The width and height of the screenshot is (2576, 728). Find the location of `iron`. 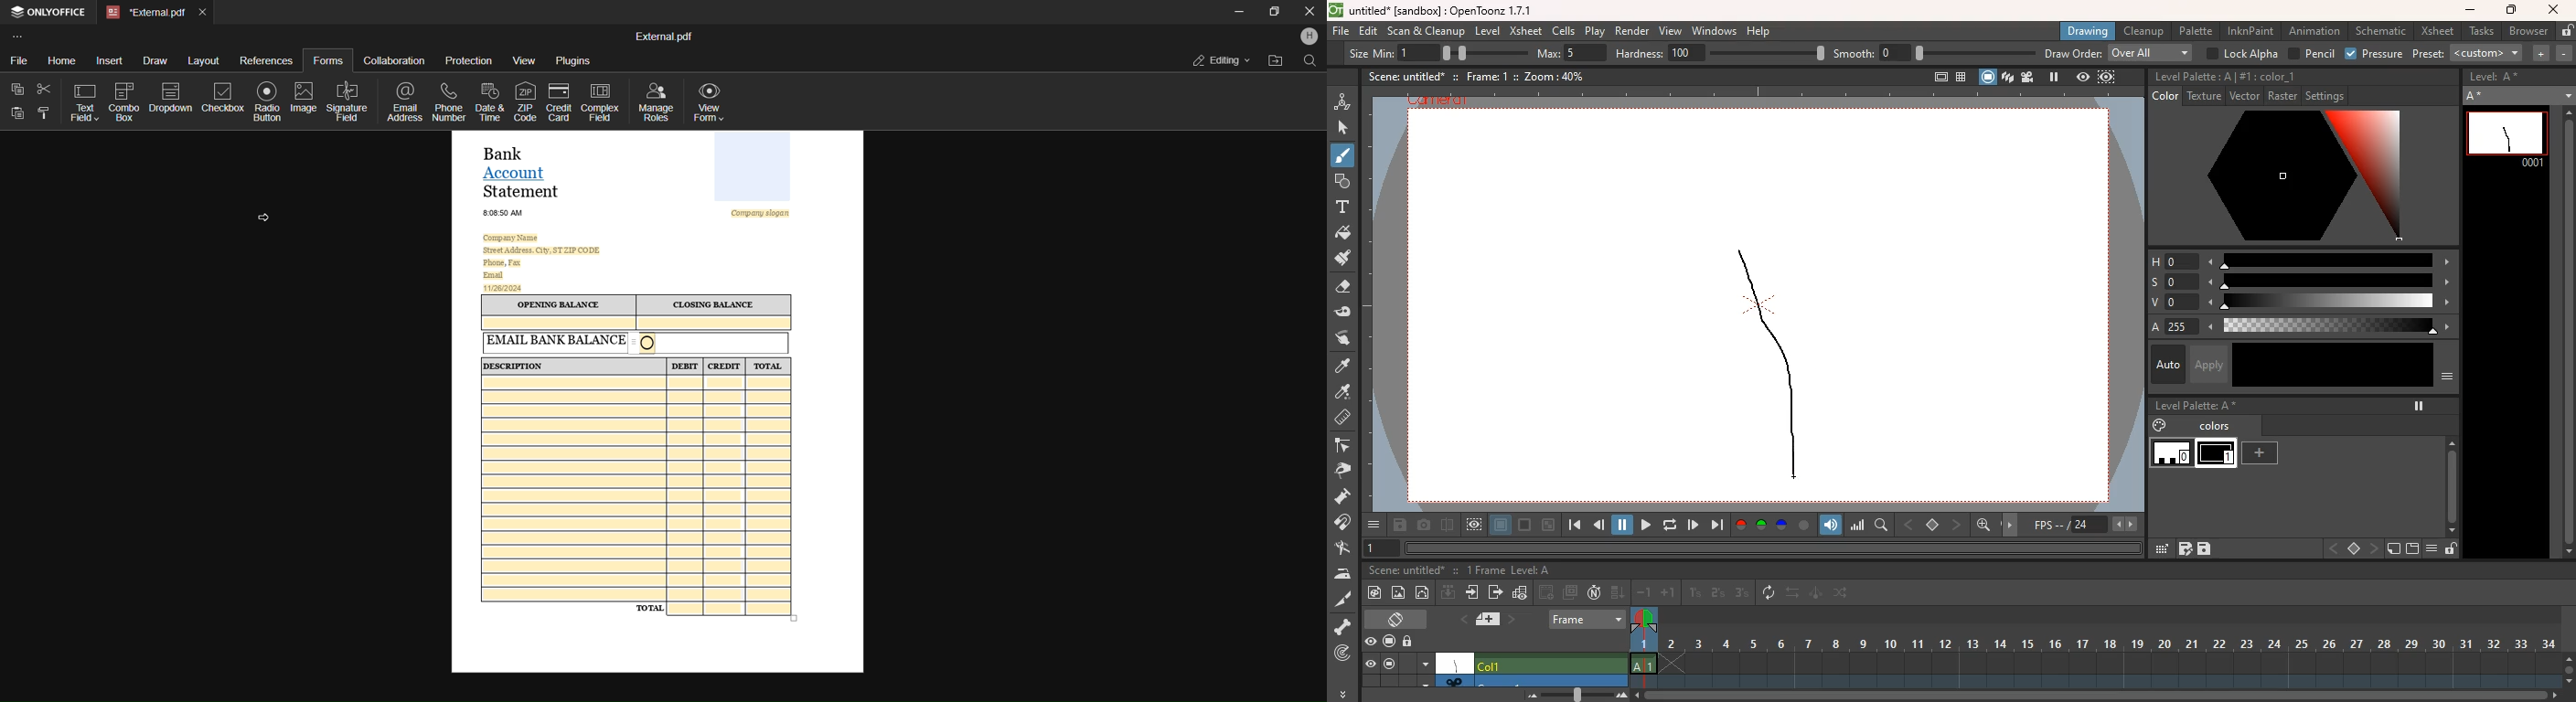

iron is located at coordinates (1346, 574).